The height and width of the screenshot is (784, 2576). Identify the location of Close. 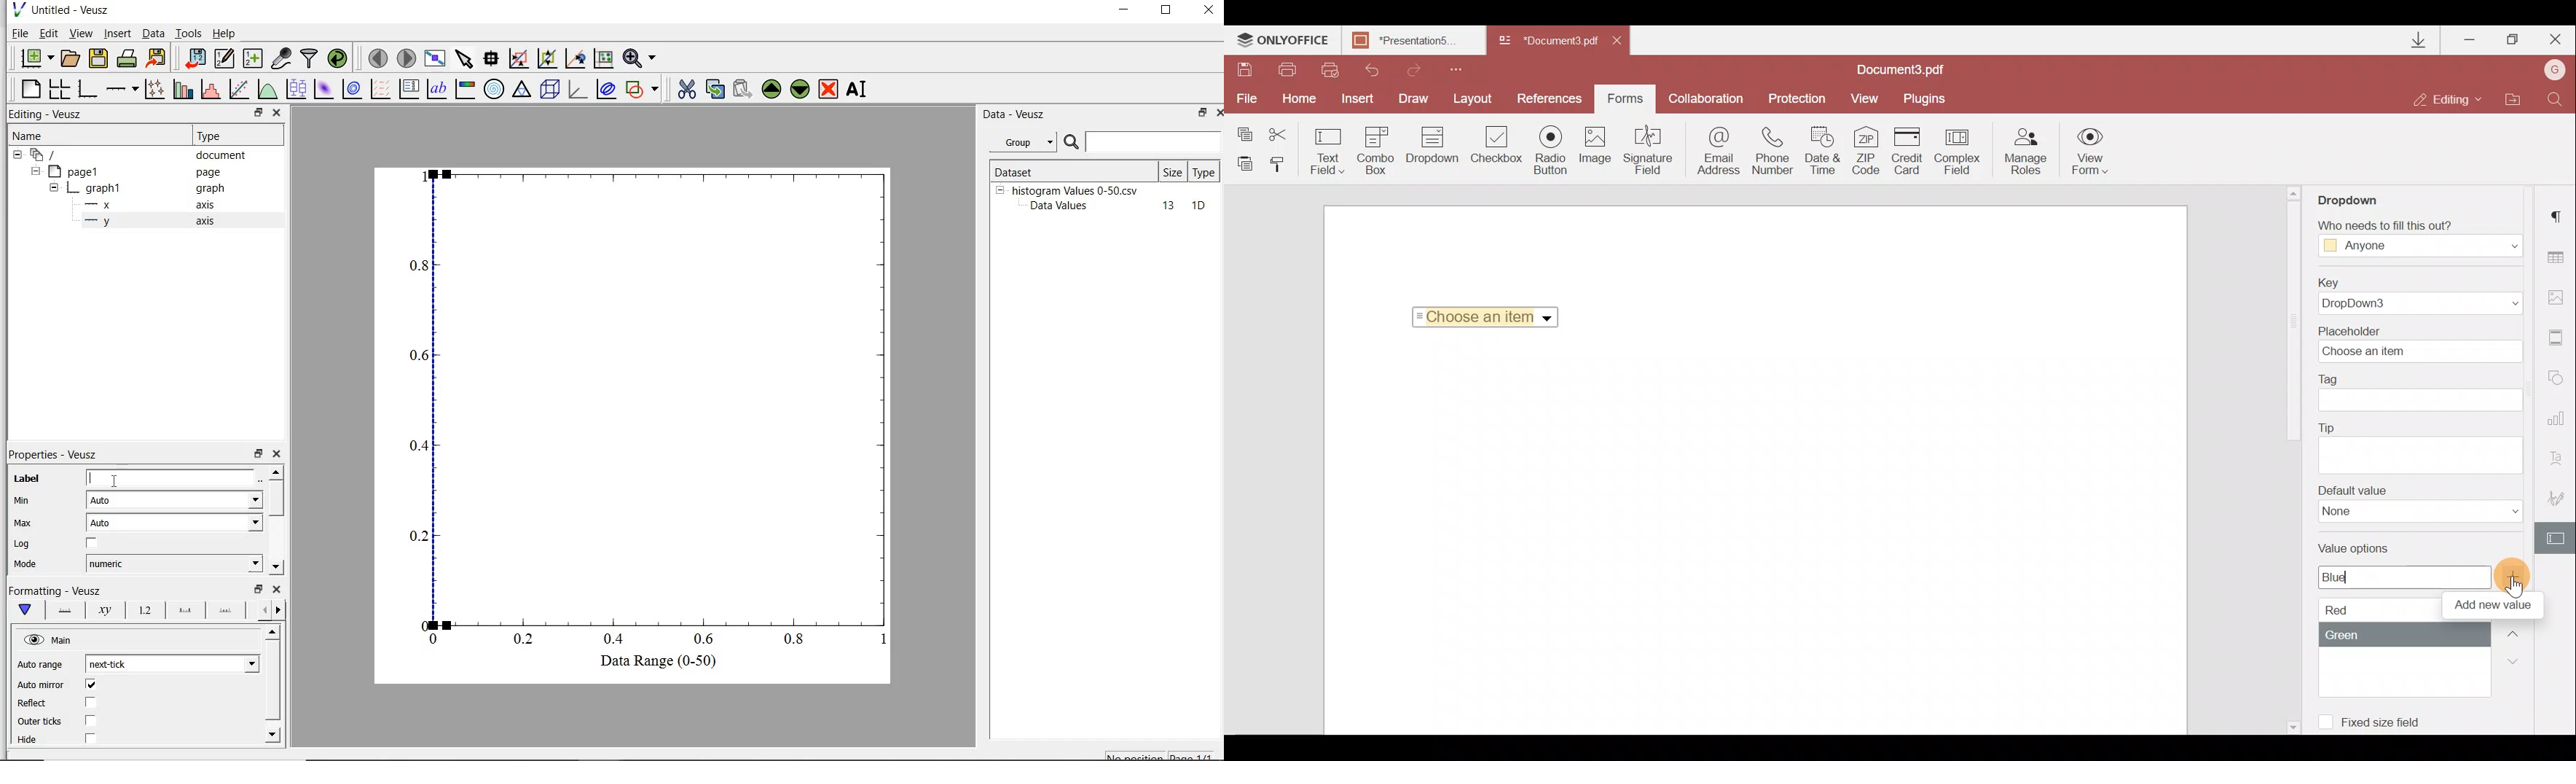
(2554, 40).